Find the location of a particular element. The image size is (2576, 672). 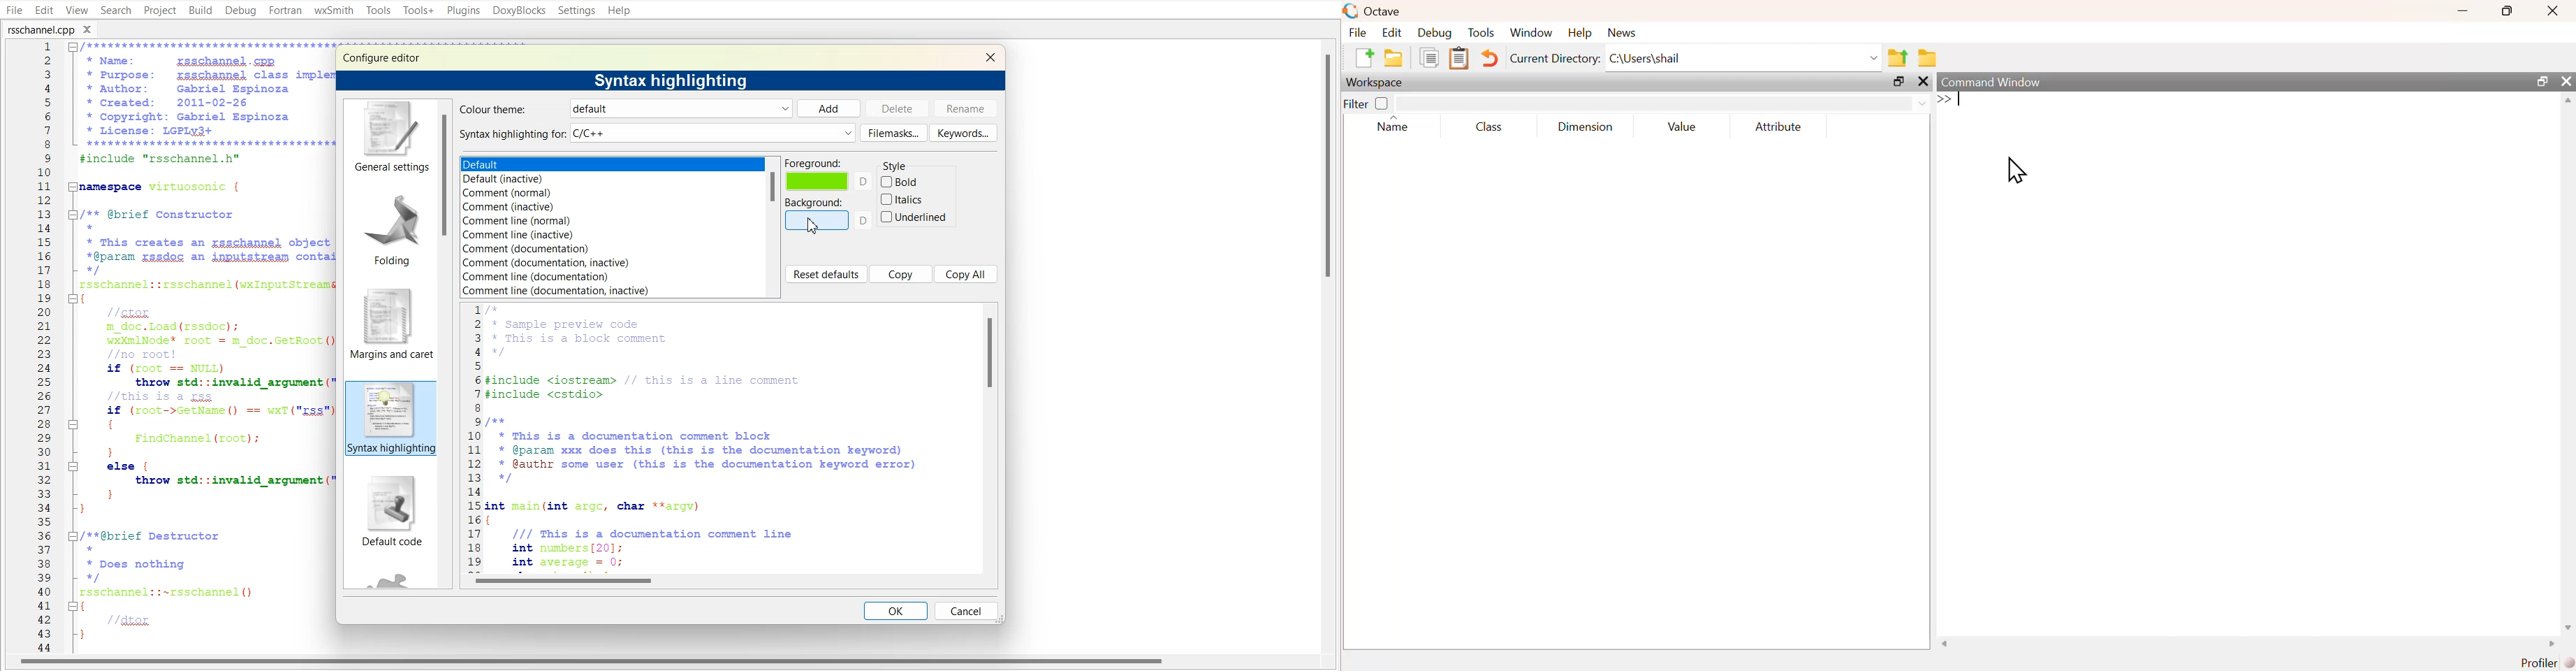

Bold is located at coordinates (900, 182).